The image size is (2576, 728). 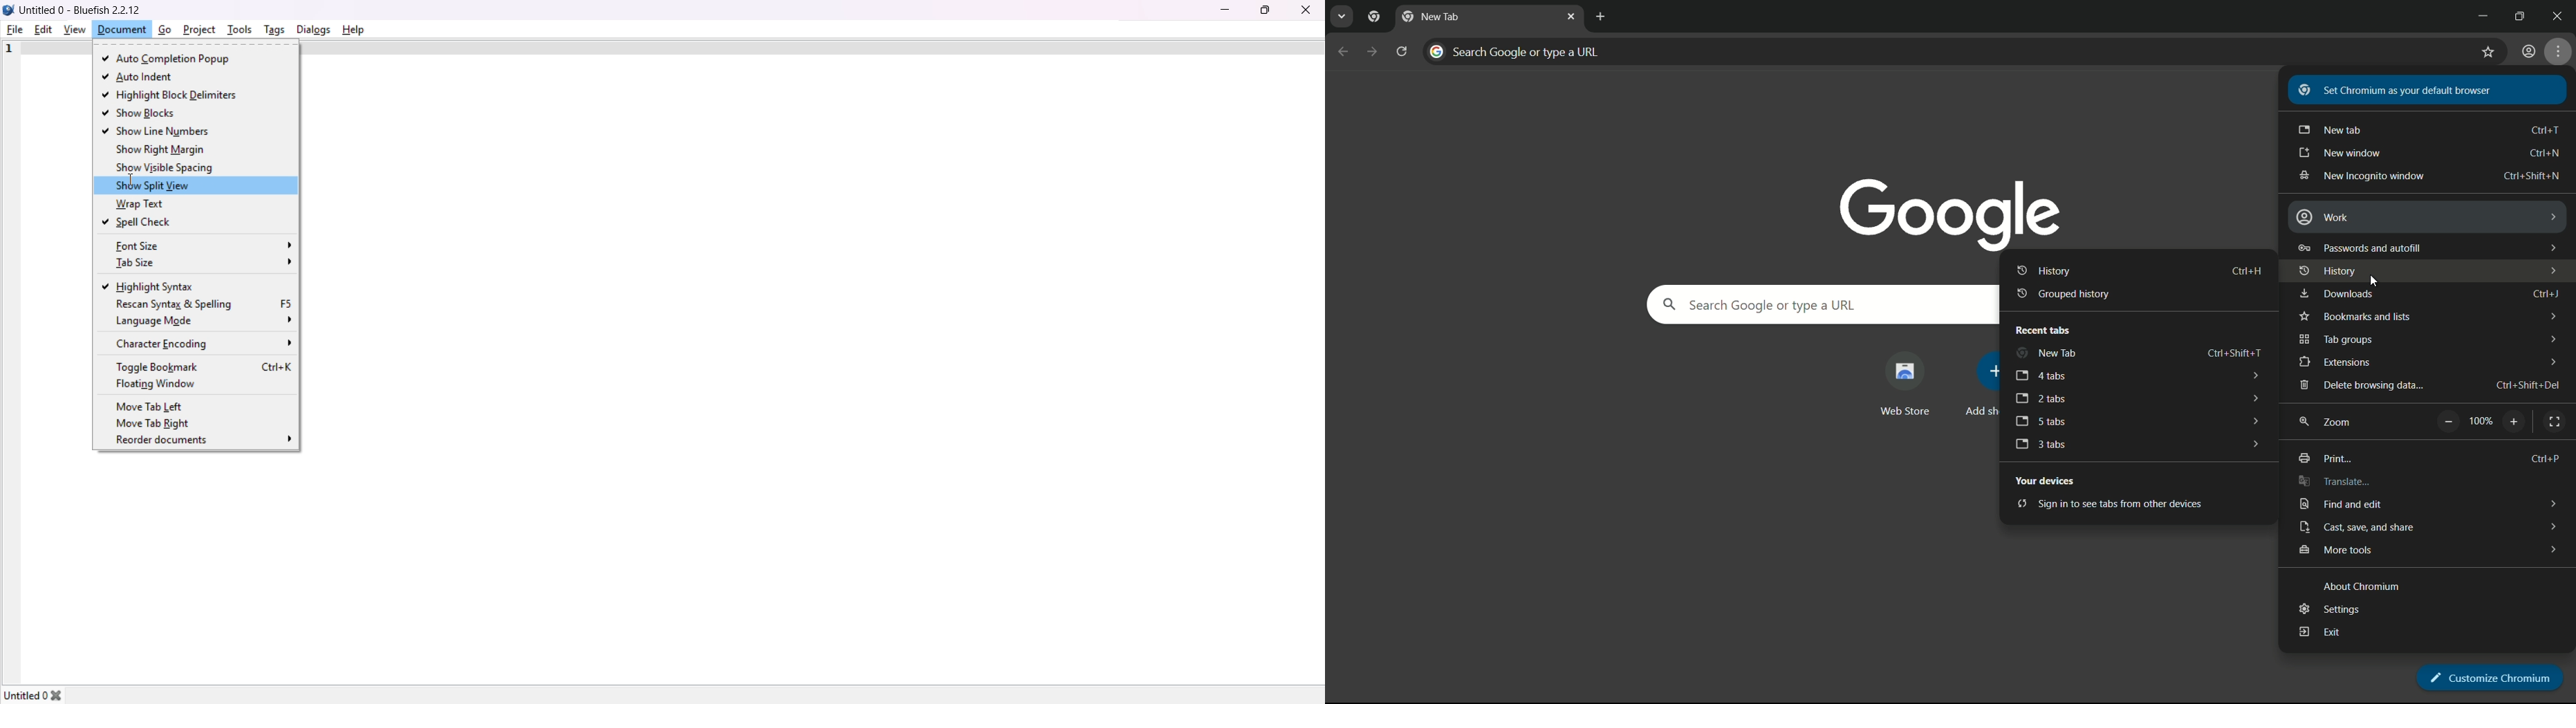 What do you see at coordinates (2233, 353) in the screenshot?
I see `shortcut key` at bounding box center [2233, 353].